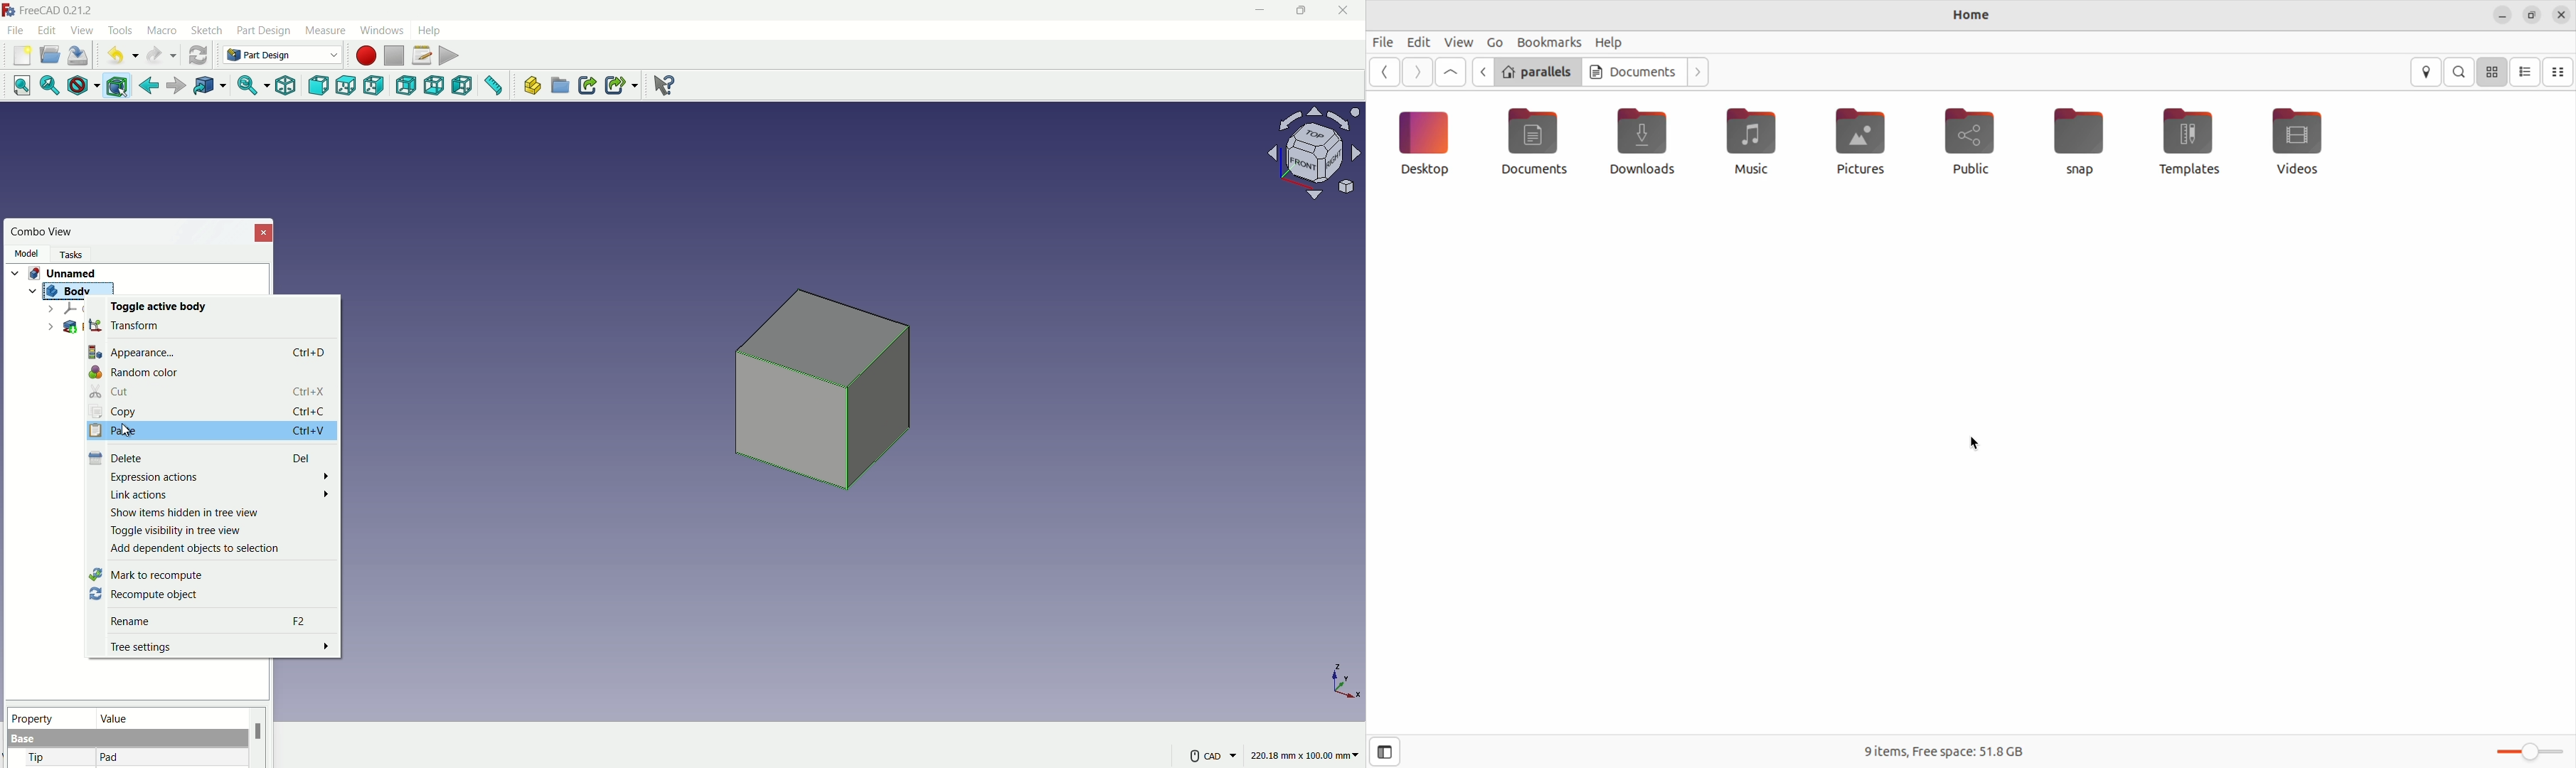 This screenshot has height=784, width=2576. Describe the element at coordinates (450, 54) in the screenshot. I see `execute macros` at that location.